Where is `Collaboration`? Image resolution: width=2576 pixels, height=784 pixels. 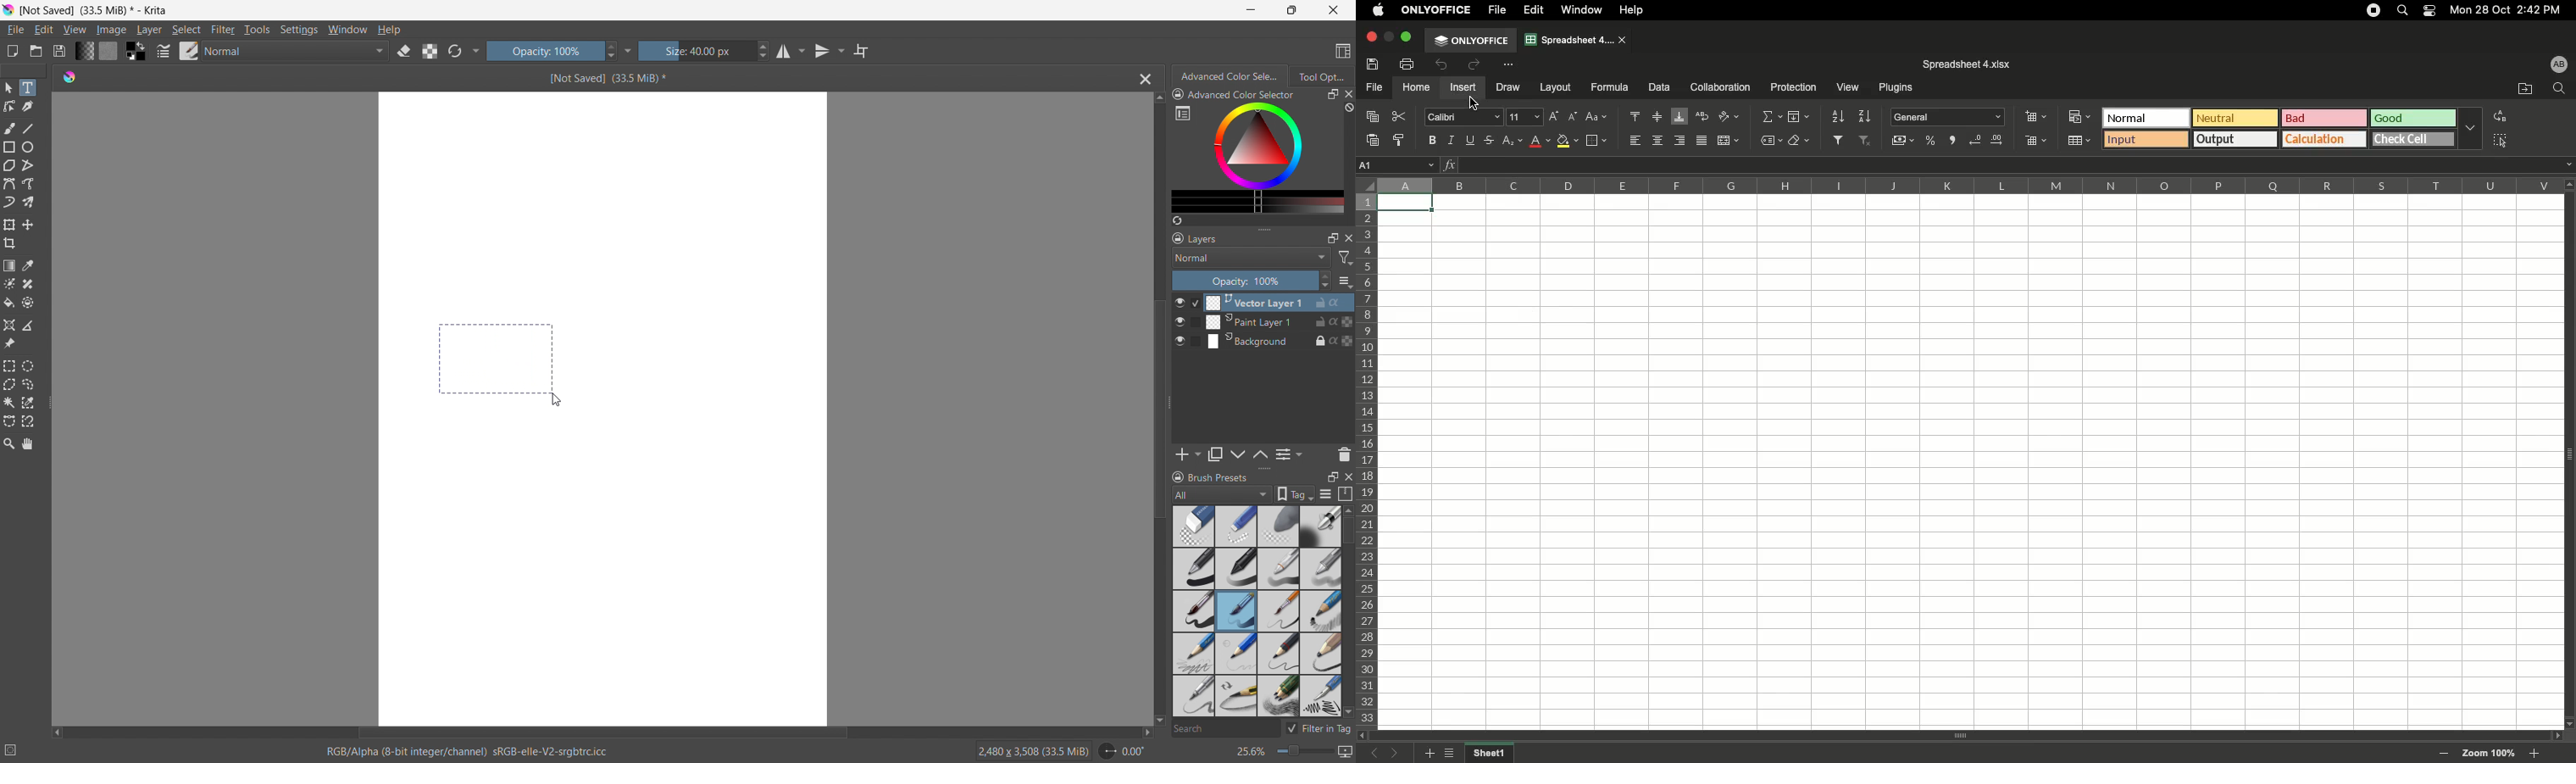
Collaboration is located at coordinates (1721, 88).